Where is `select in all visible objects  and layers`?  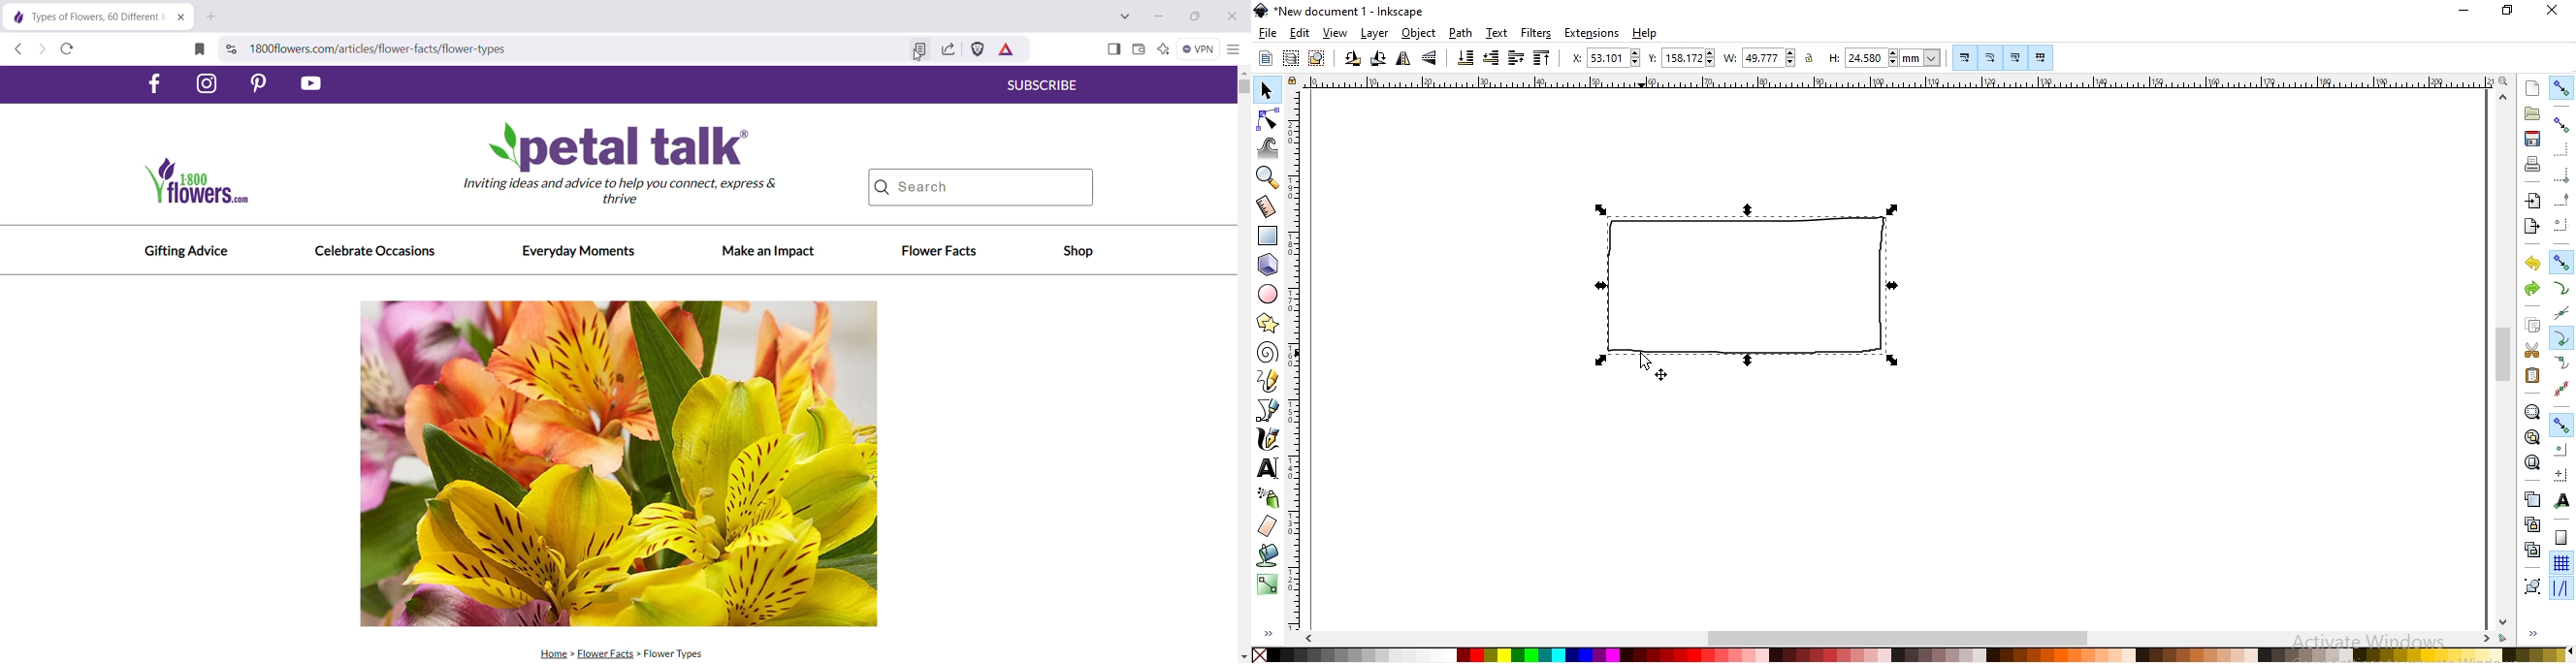 select in all visible objects  and layers is located at coordinates (1291, 60).